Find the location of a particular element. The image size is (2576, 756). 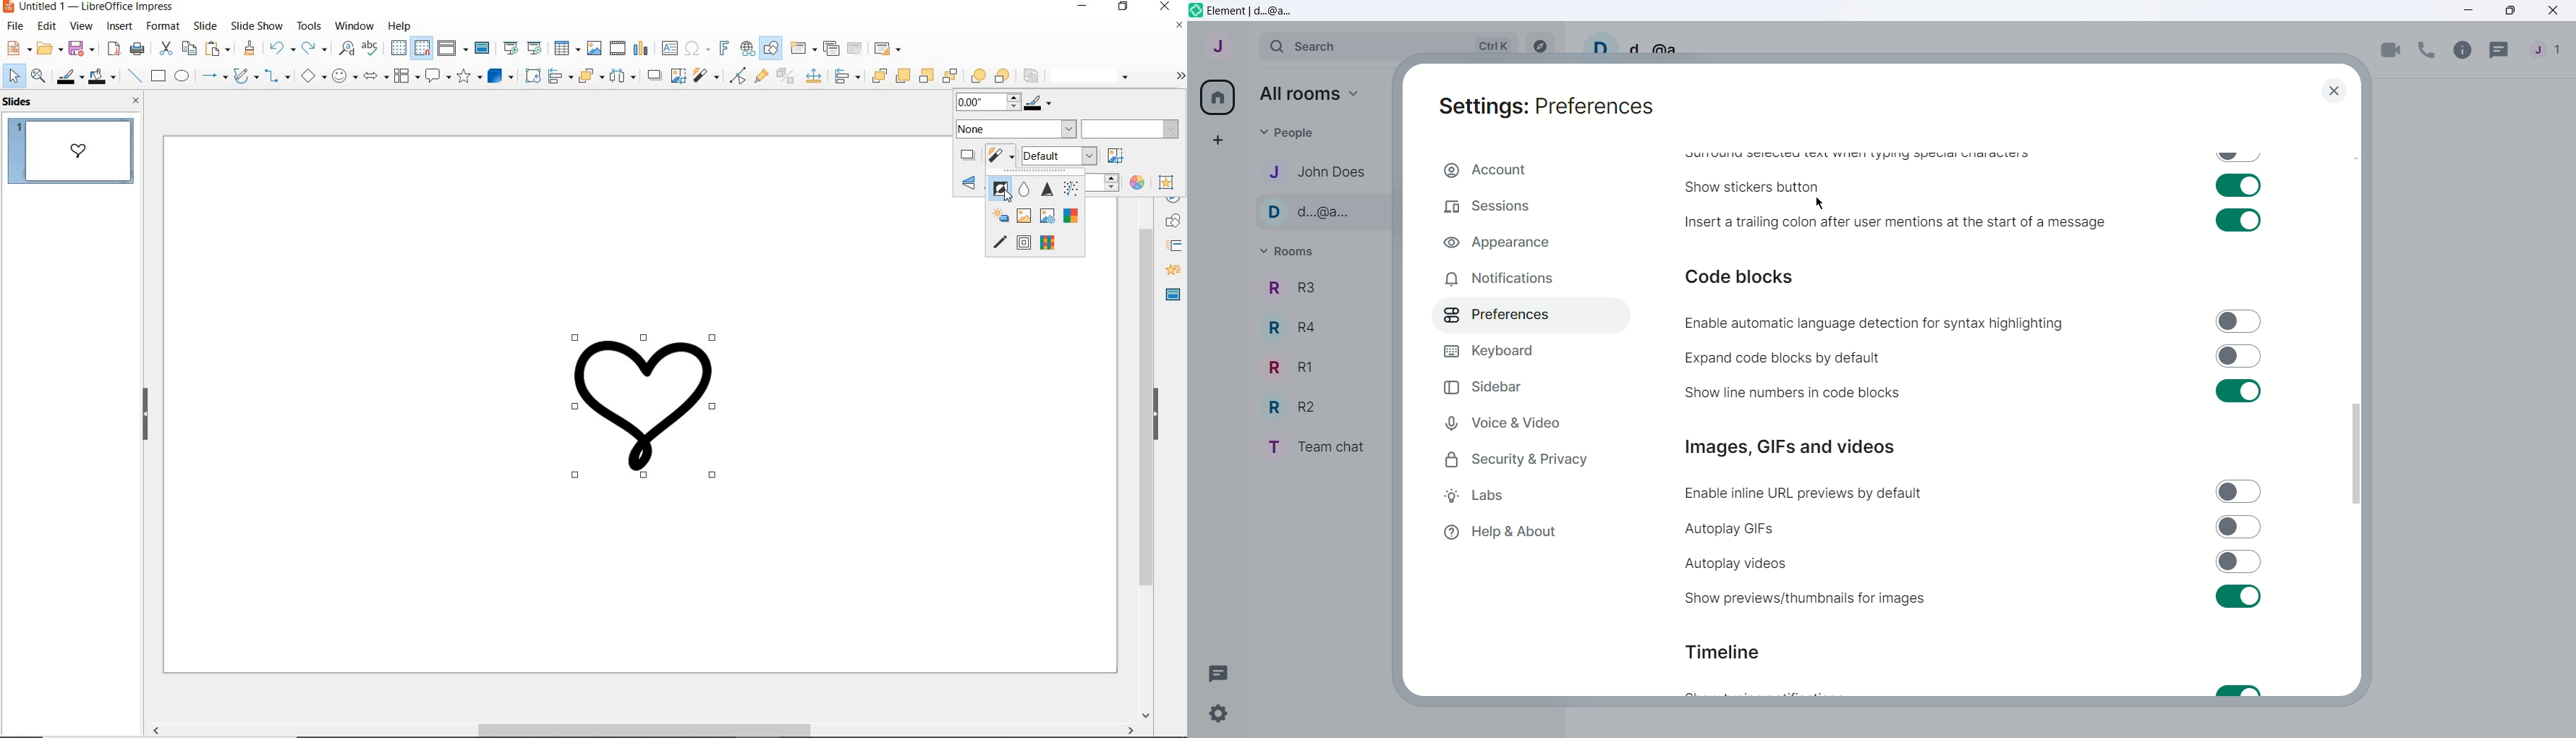

Preferences is located at coordinates (1523, 316).